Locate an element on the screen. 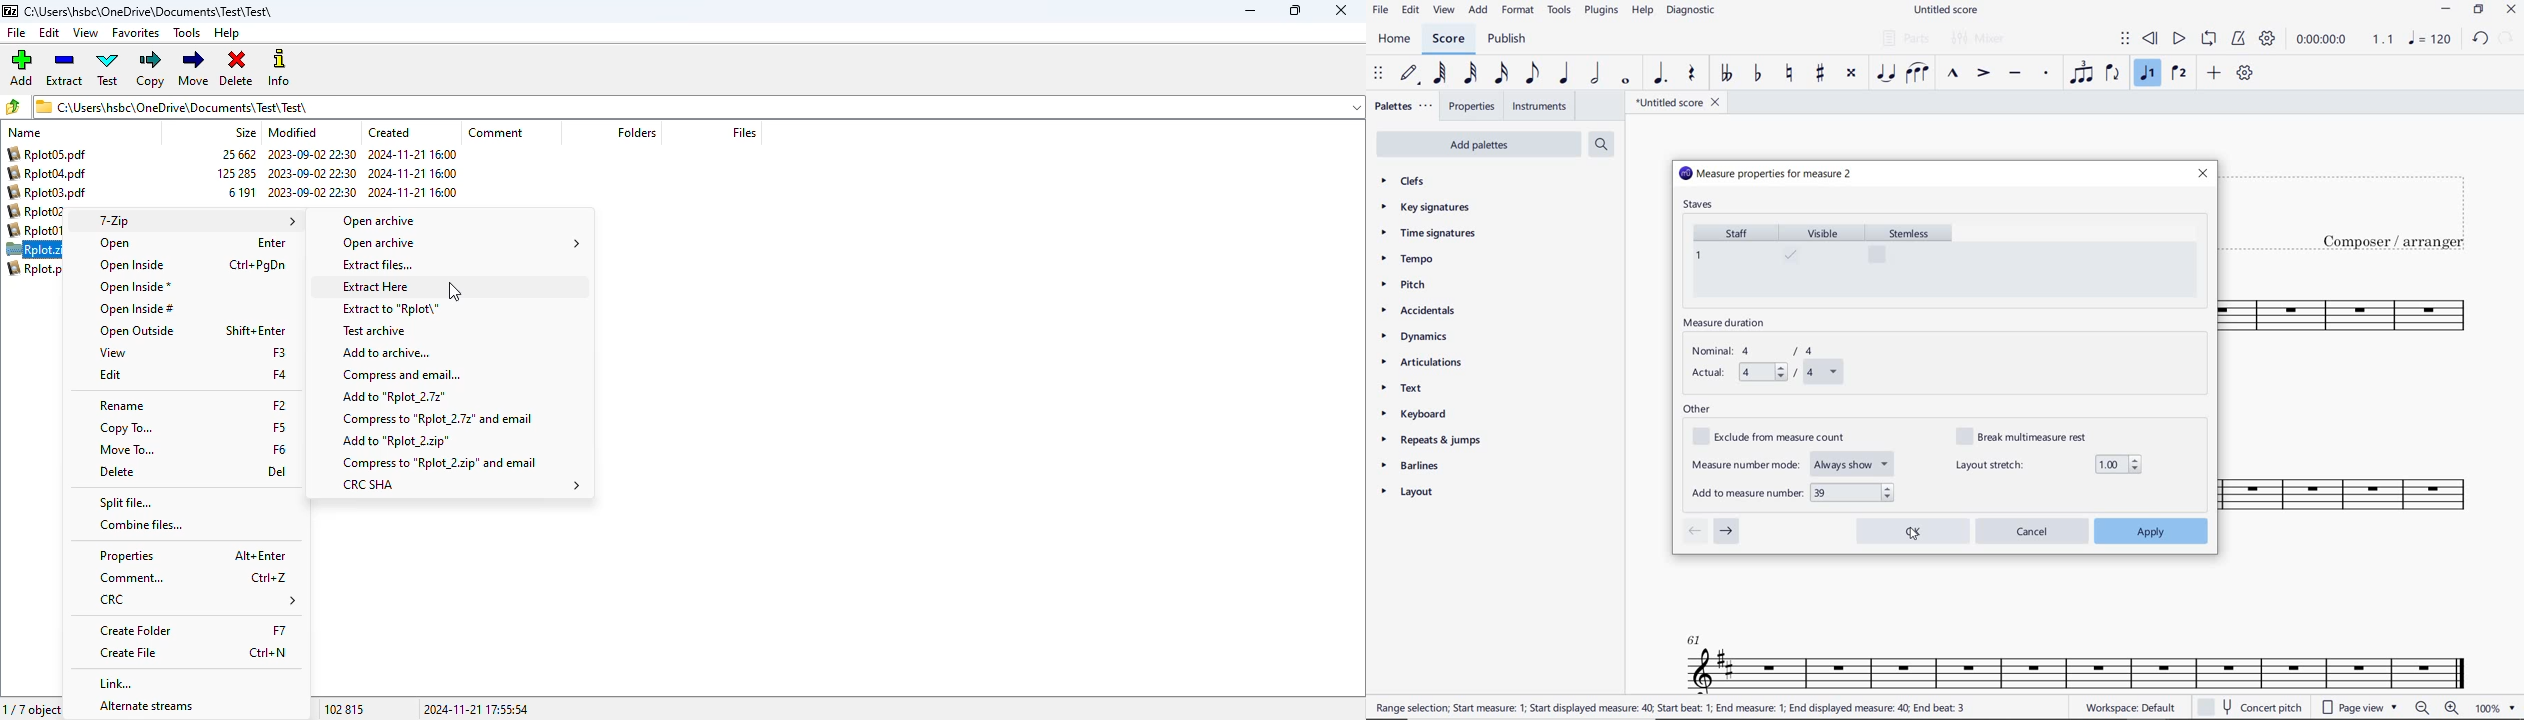  go to next measure is located at coordinates (1727, 532).